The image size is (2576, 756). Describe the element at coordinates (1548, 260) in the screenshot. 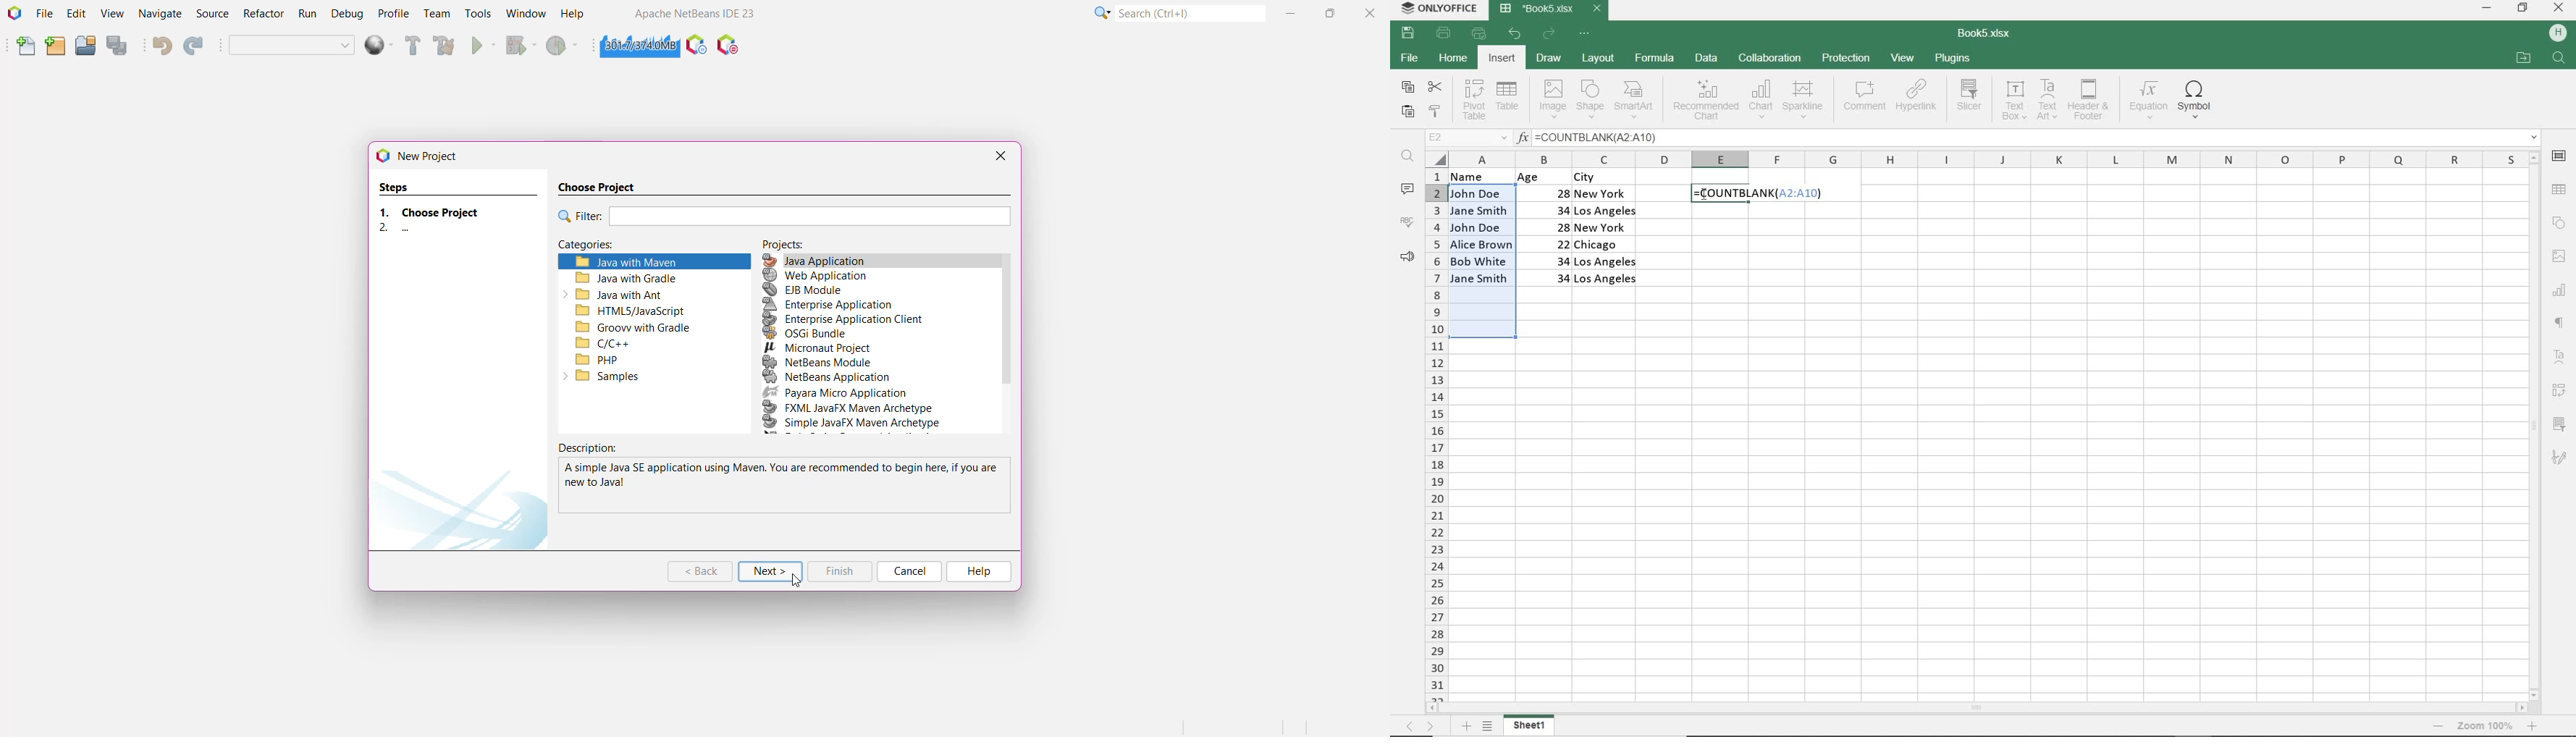

I see `34` at that location.